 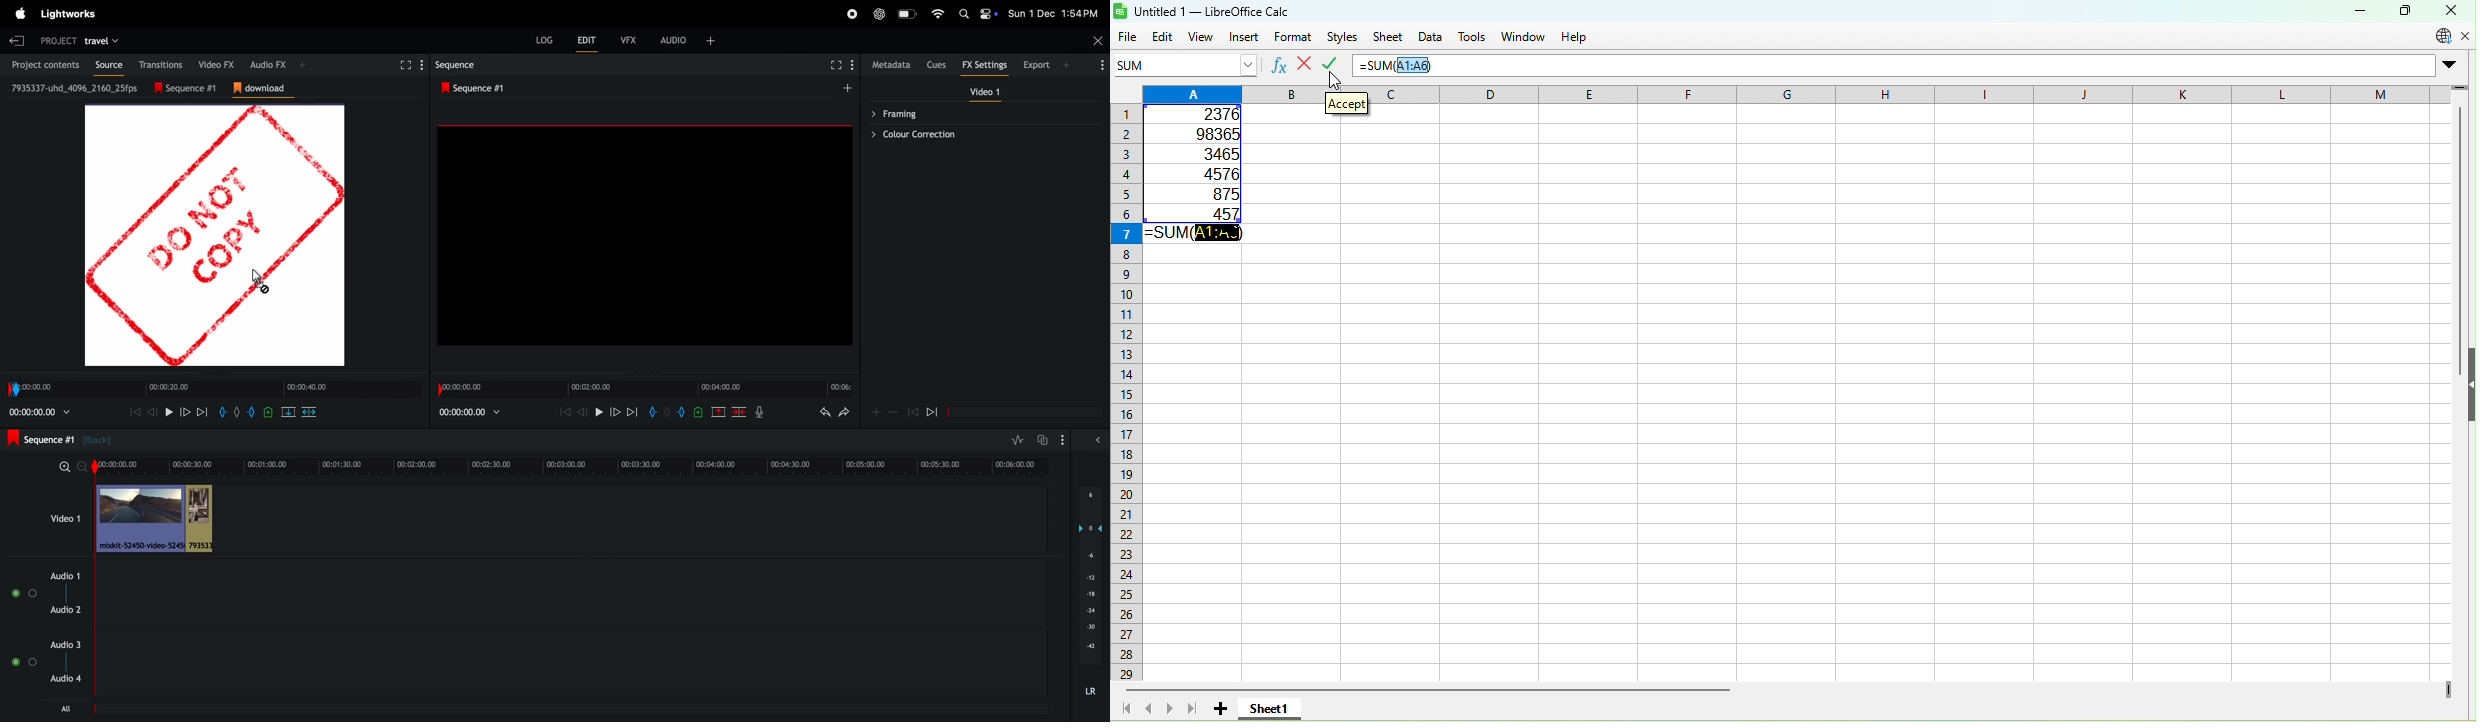 I want to click on Show, so click(x=2469, y=384).